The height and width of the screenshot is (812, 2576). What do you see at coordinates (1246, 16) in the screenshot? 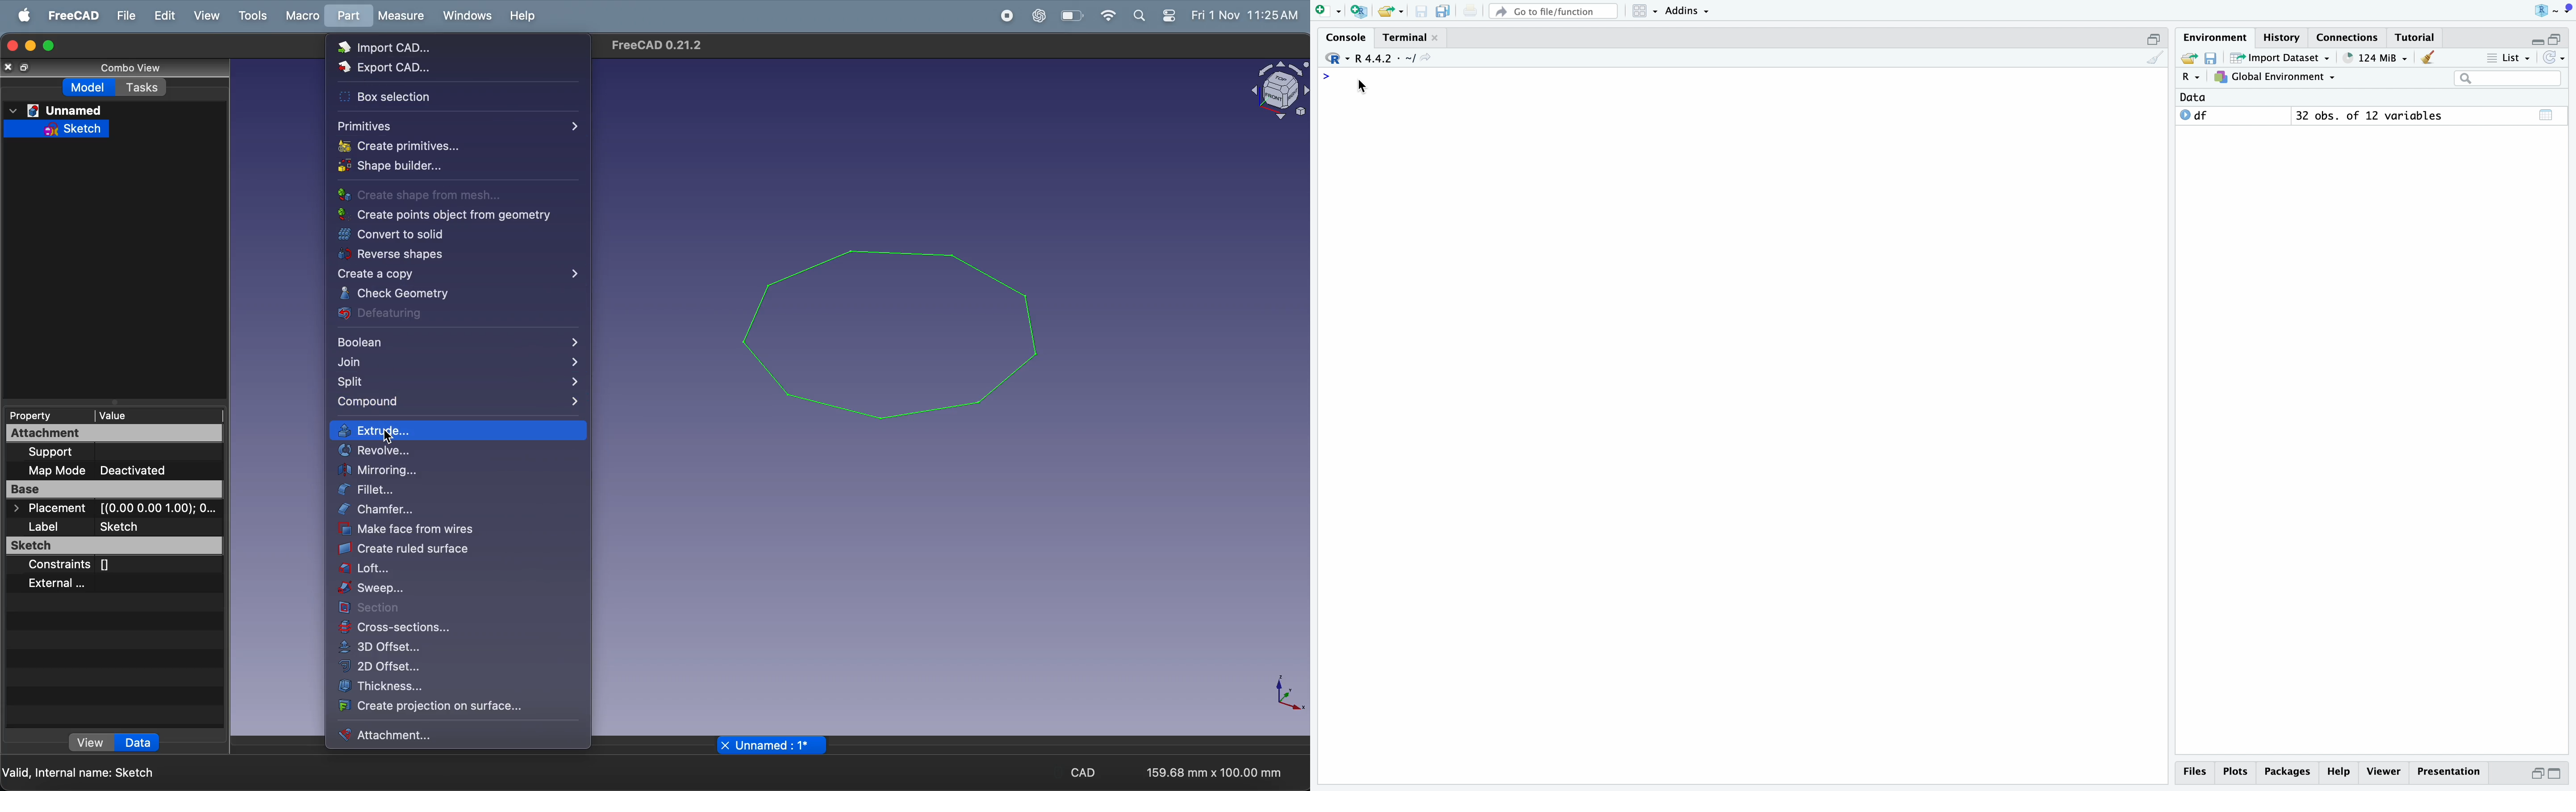
I see `Fri 1 Nov 11:25 AM` at bounding box center [1246, 16].